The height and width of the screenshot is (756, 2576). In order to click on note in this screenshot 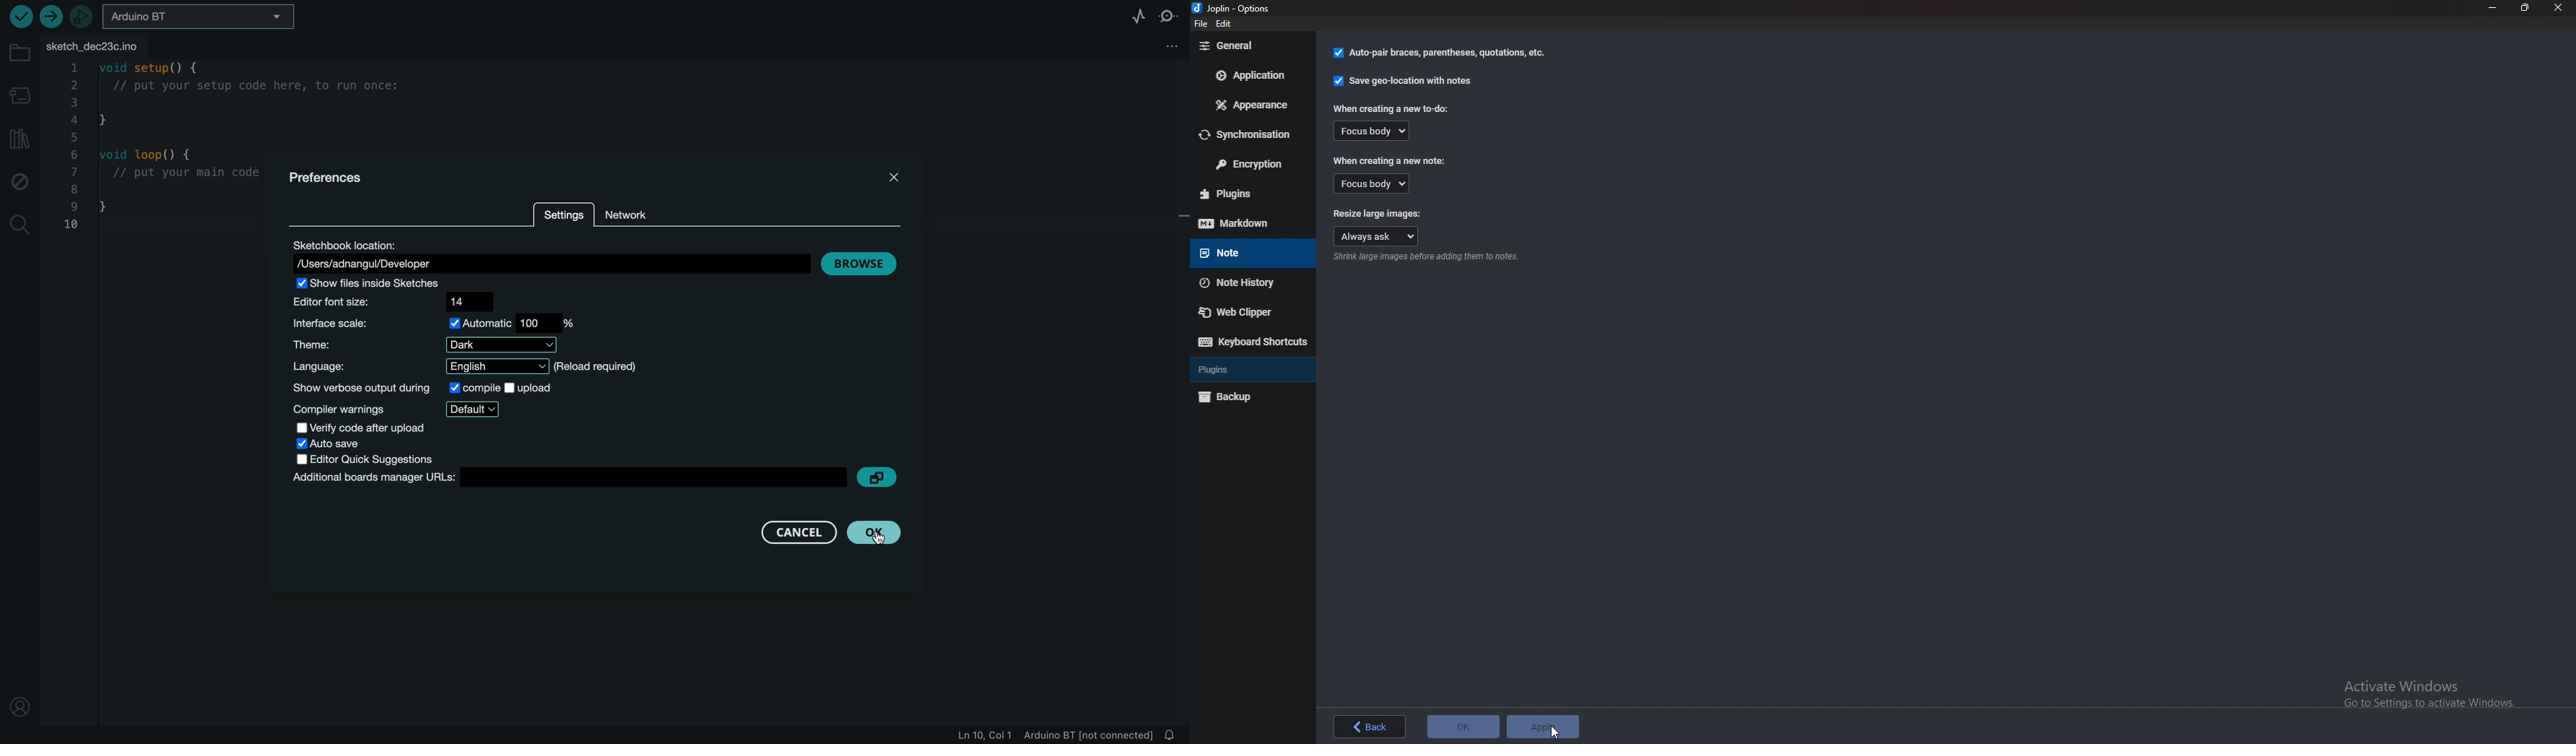, I will do `click(1245, 252)`.